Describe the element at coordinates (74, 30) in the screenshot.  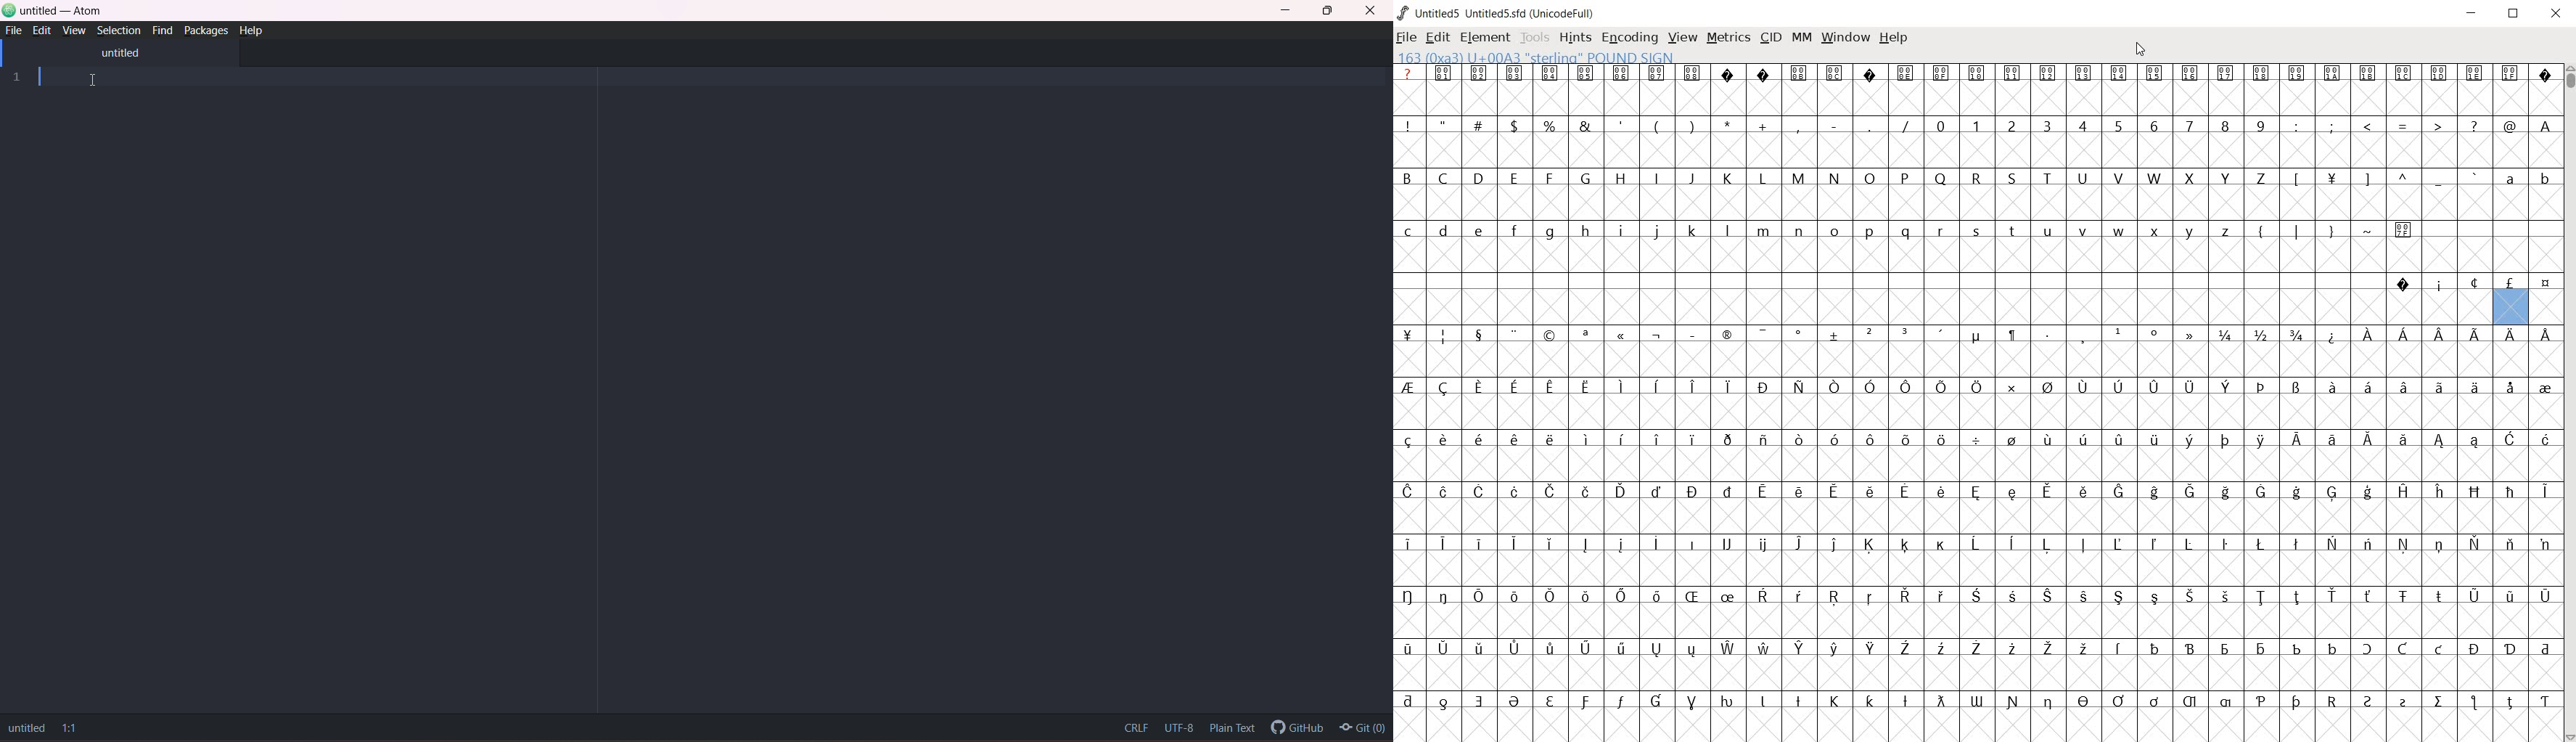
I see `View` at that location.